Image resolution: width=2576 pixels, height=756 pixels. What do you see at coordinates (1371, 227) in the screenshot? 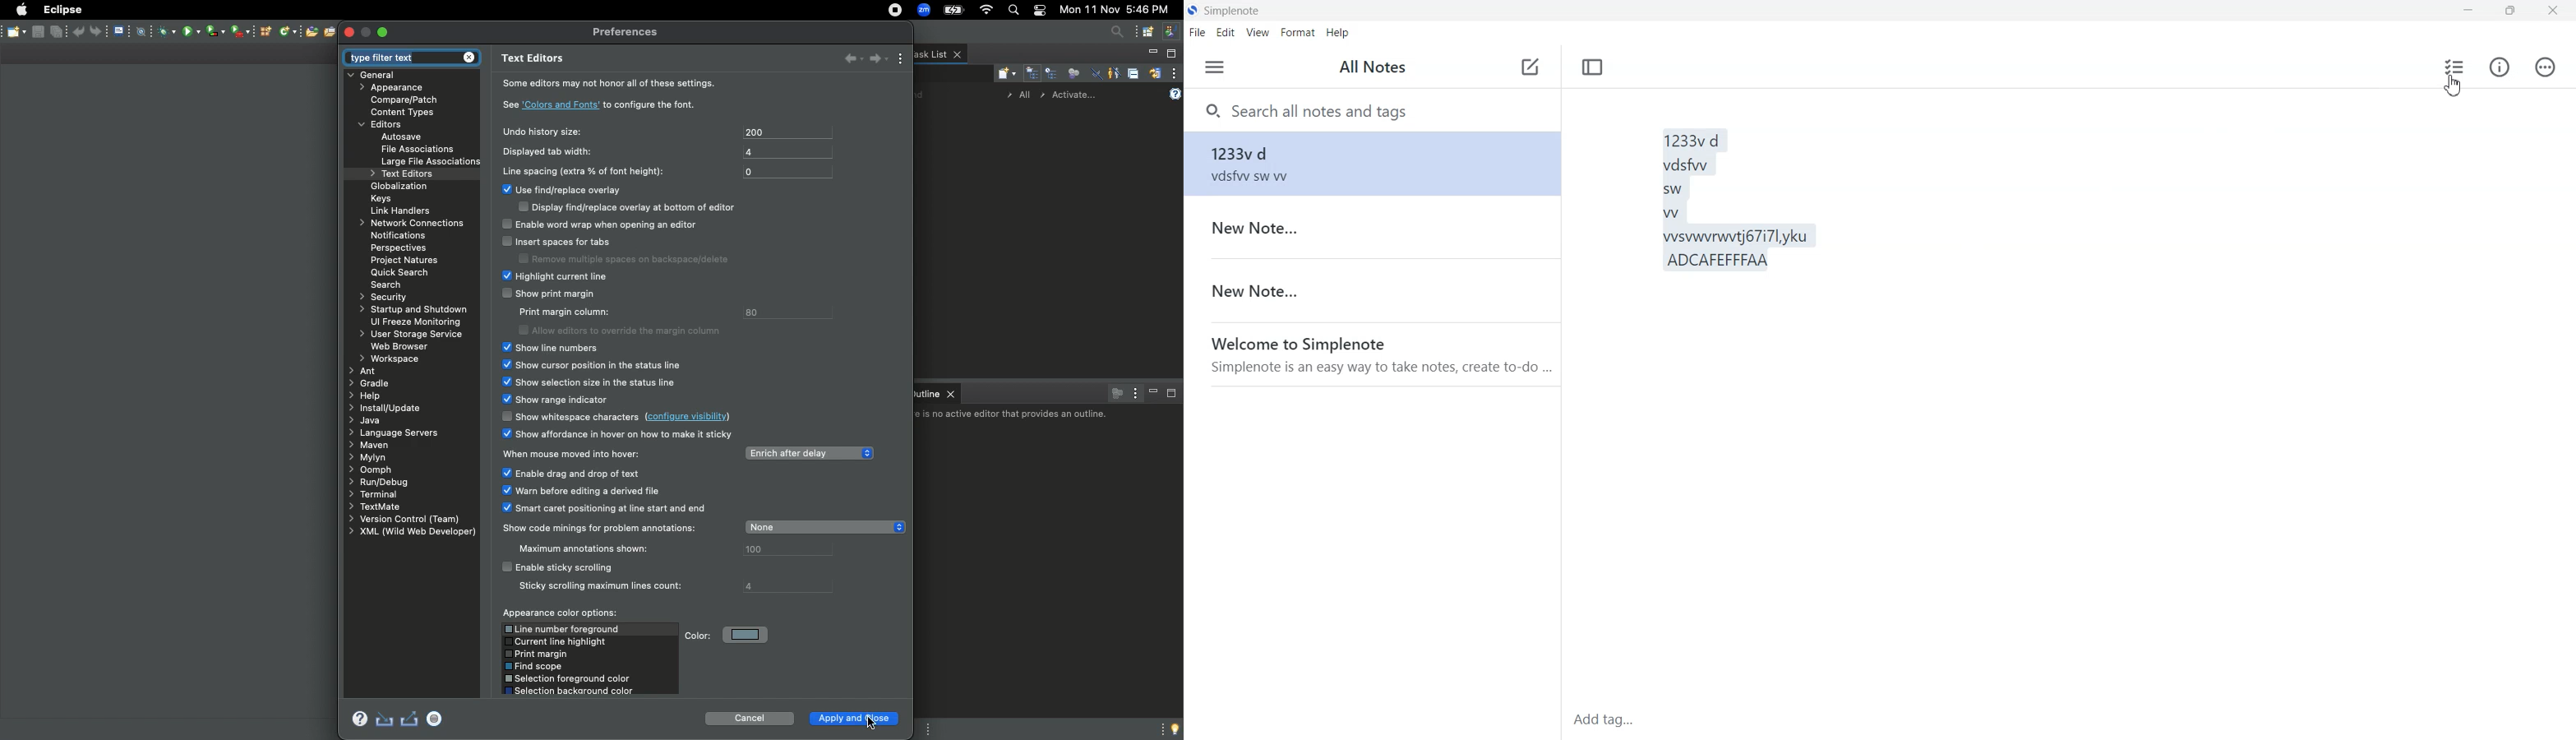
I see `New Note ` at bounding box center [1371, 227].